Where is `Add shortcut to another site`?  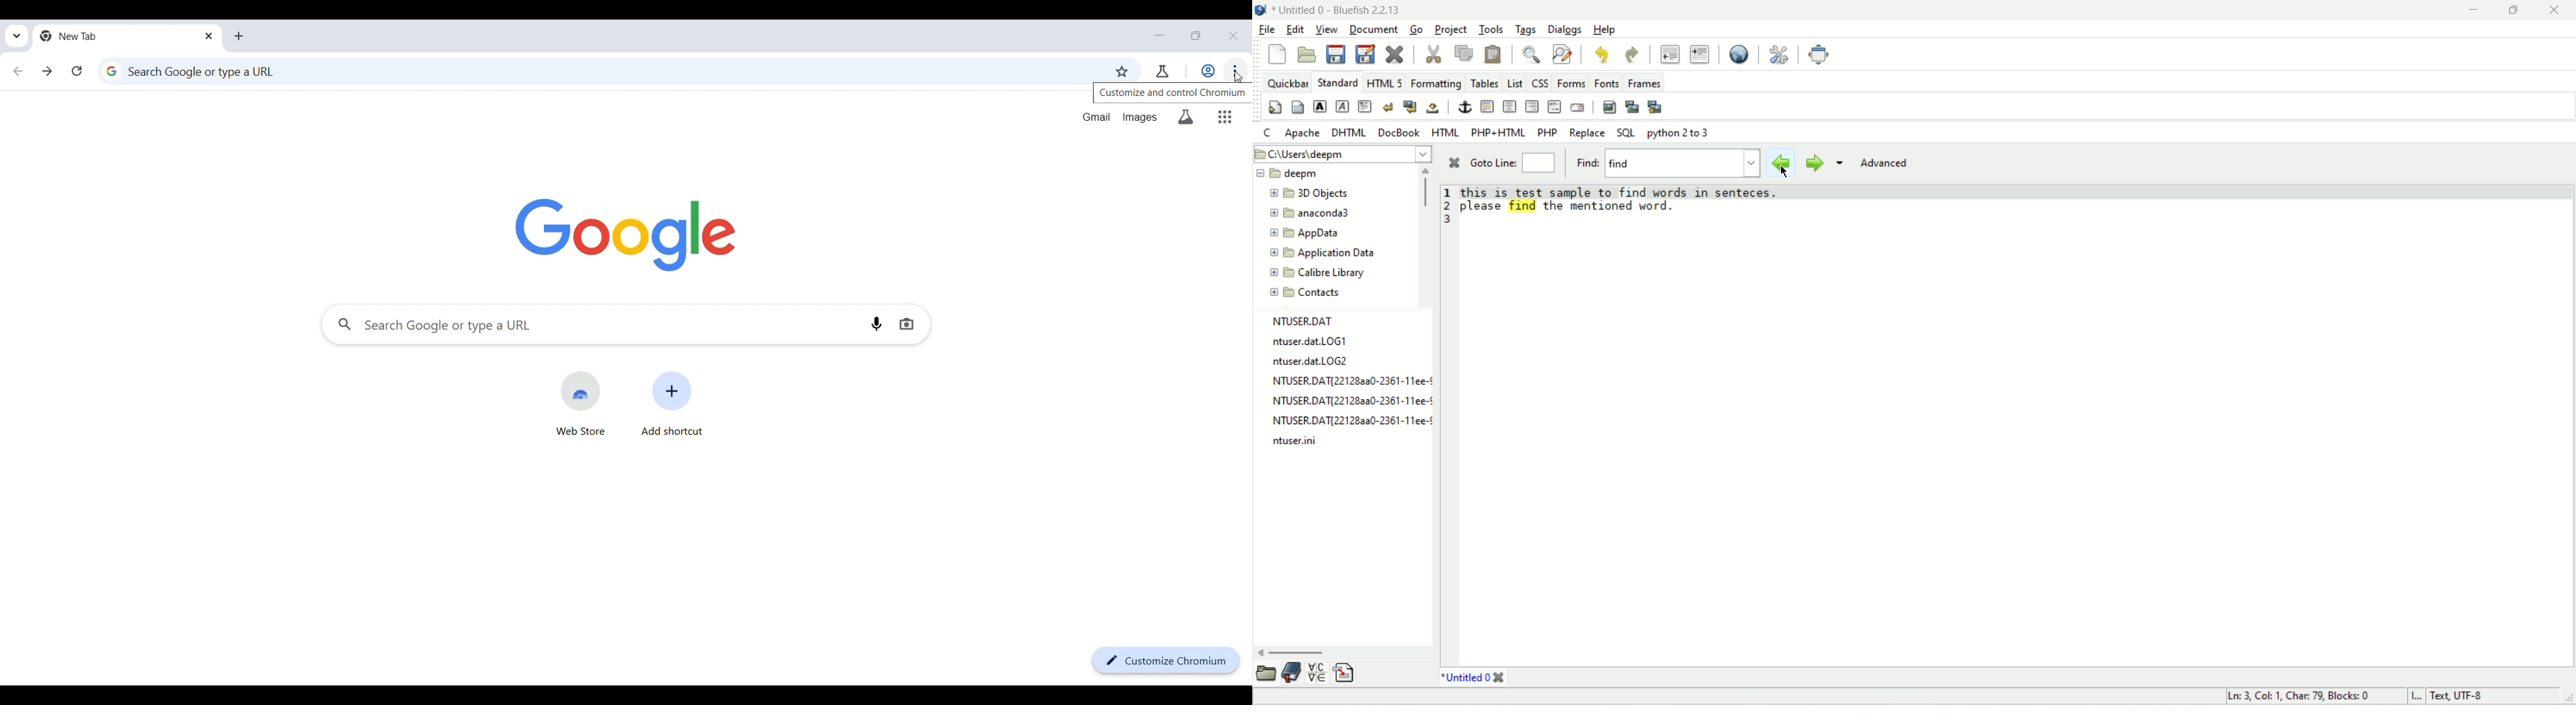 Add shortcut to another site is located at coordinates (673, 403).